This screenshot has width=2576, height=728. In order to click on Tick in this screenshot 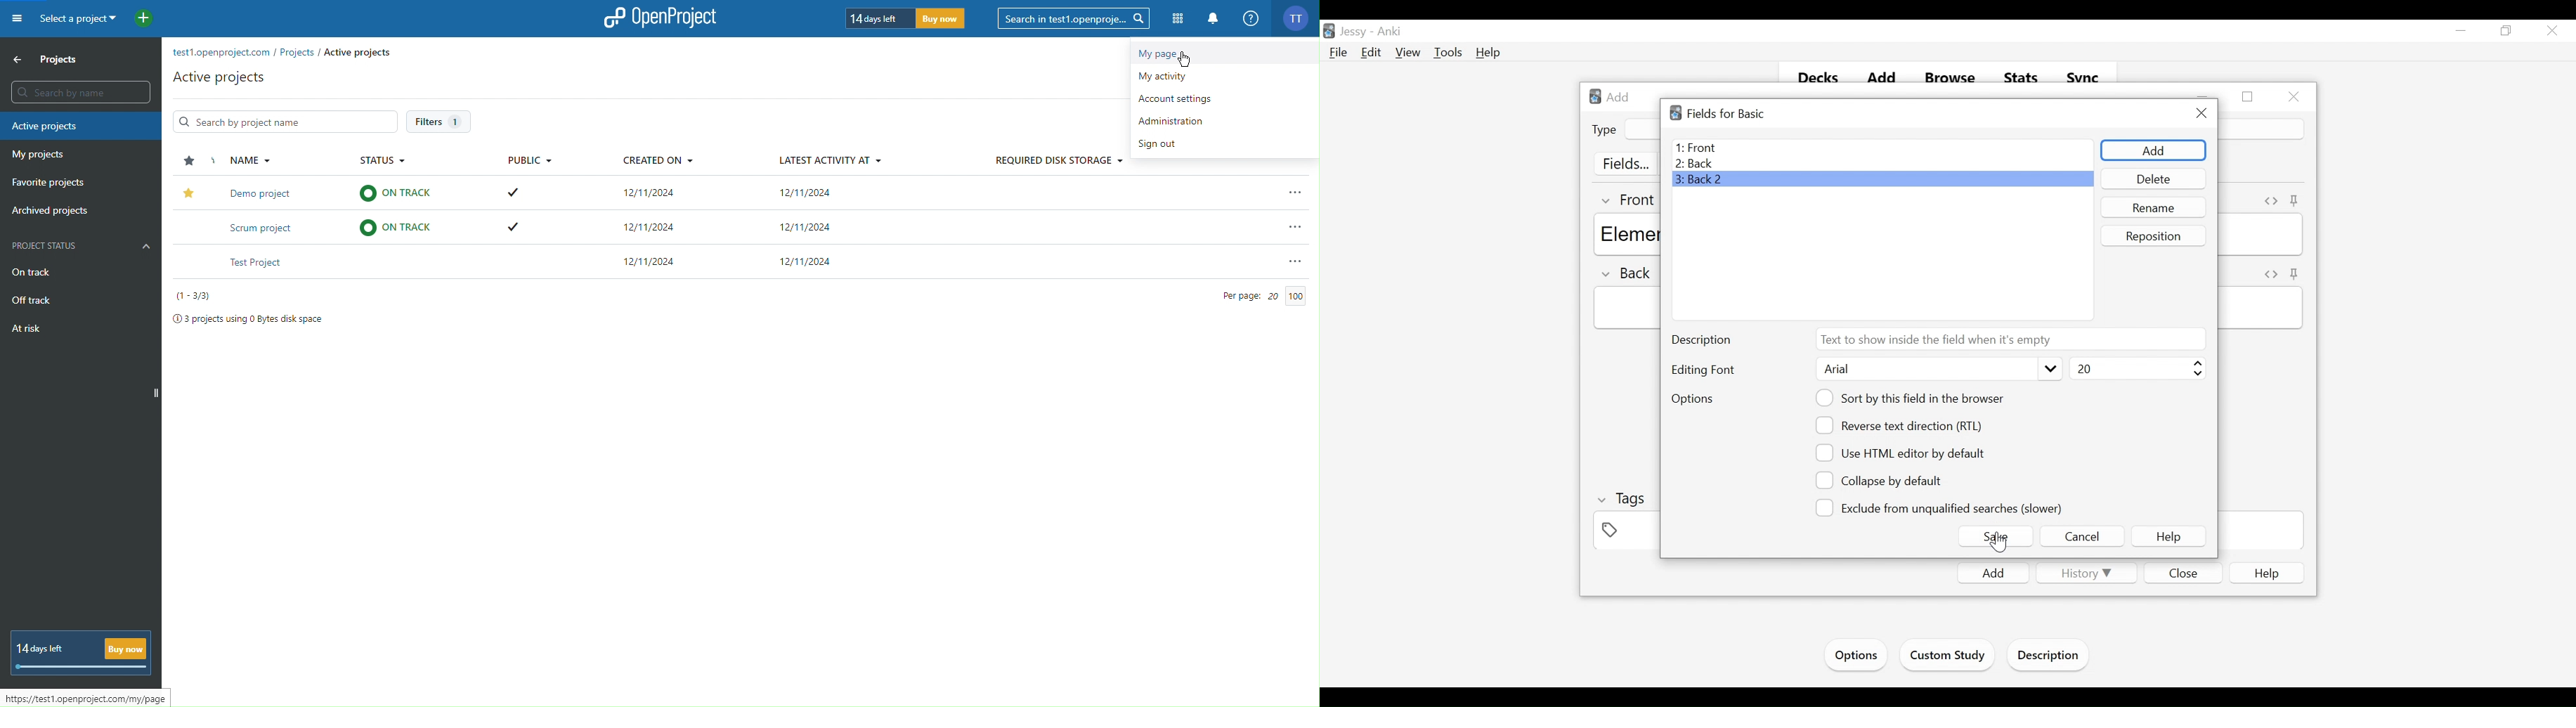, I will do `click(518, 229)`.